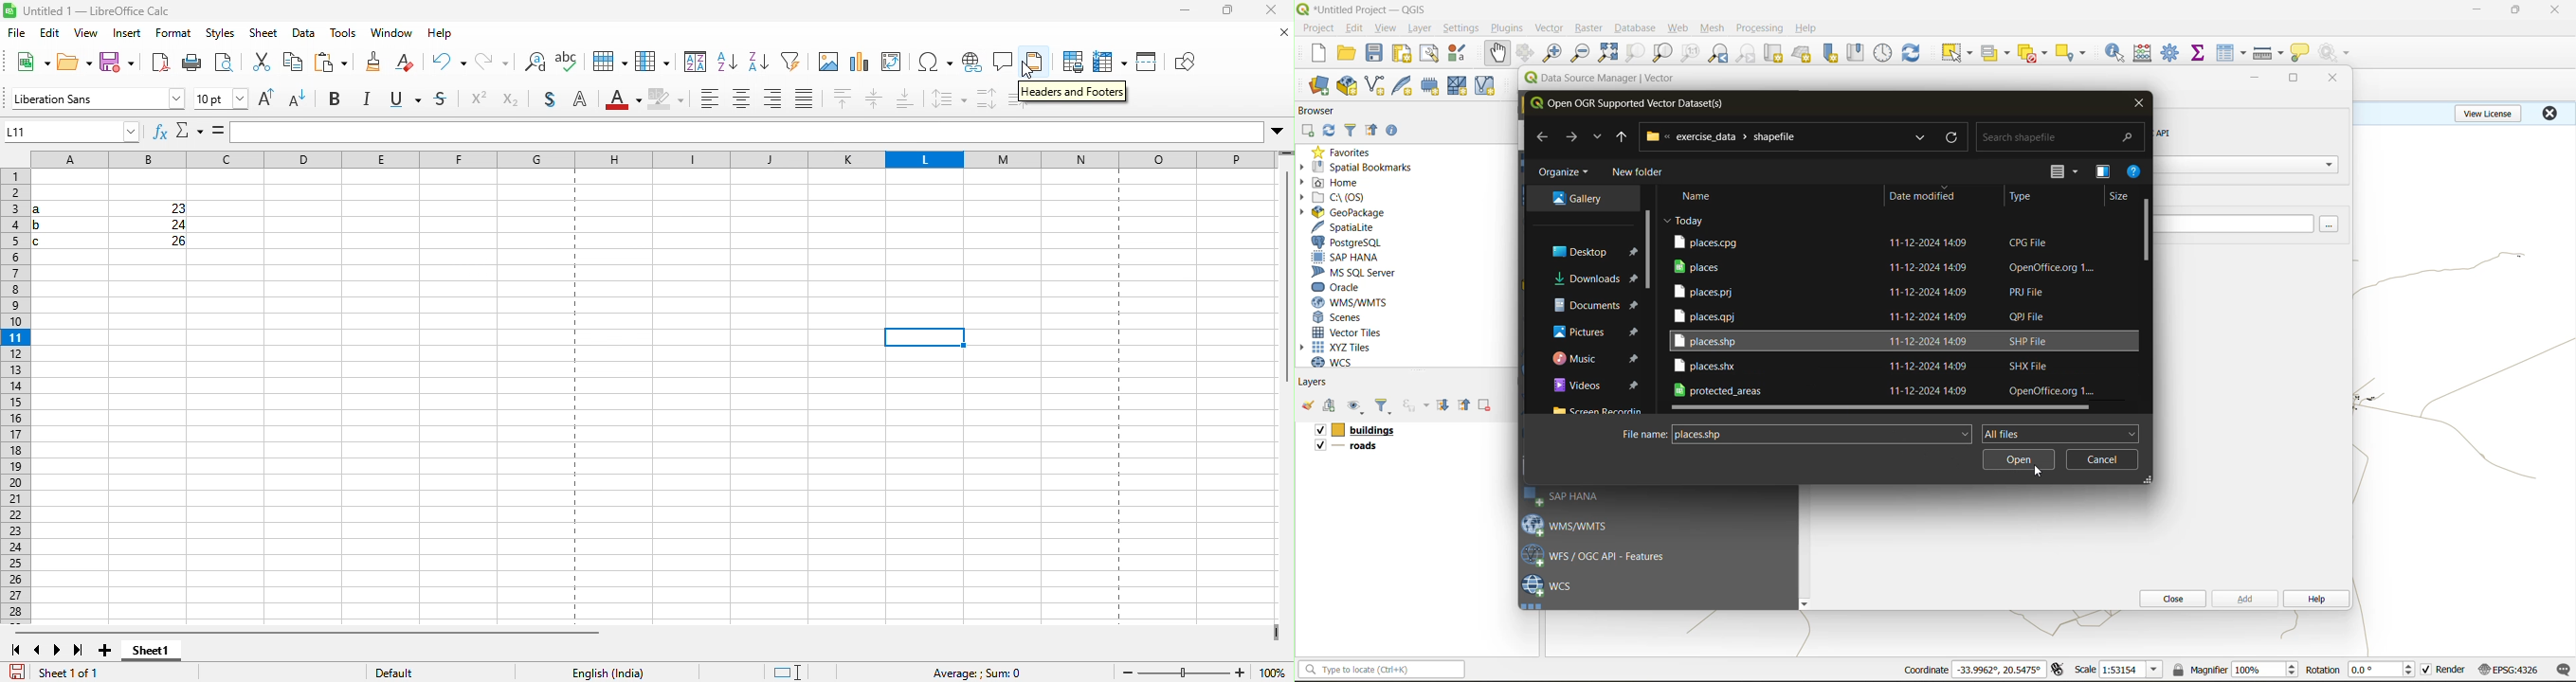  I want to click on comment, so click(1005, 63).